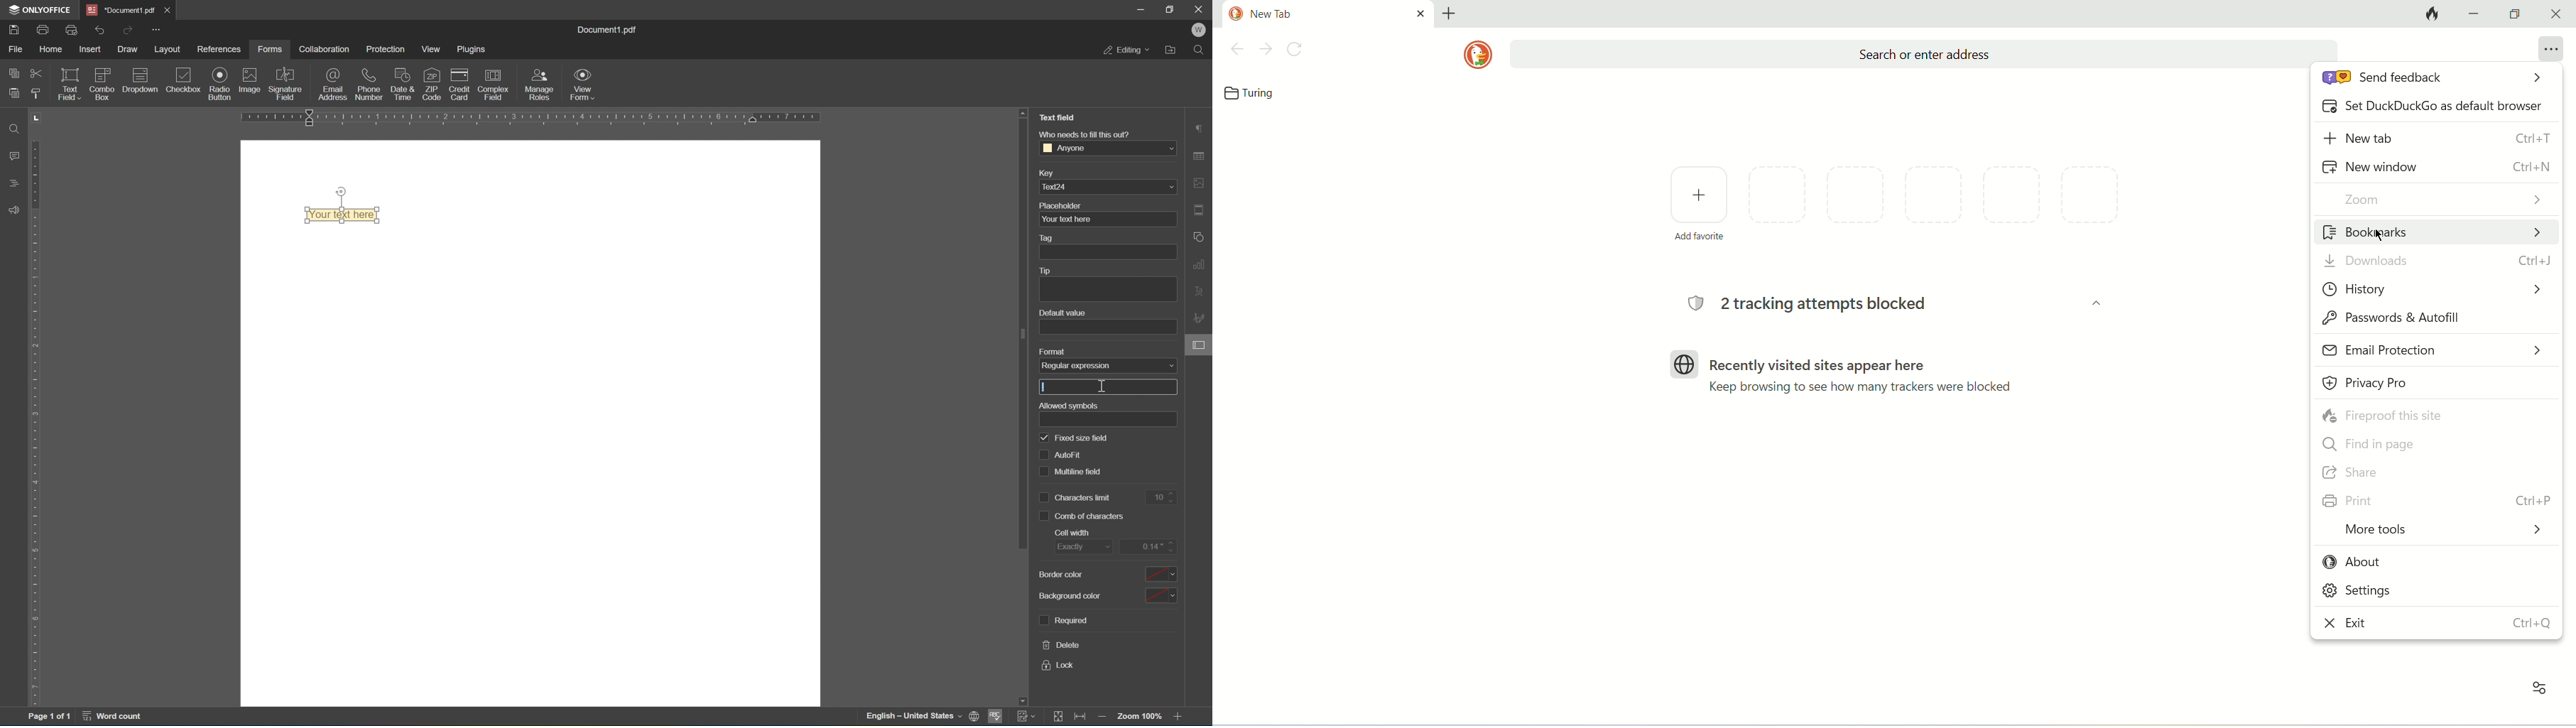 This screenshot has width=2576, height=728. What do you see at coordinates (1060, 574) in the screenshot?
I see `border color` at bounding box center [1060, 574].